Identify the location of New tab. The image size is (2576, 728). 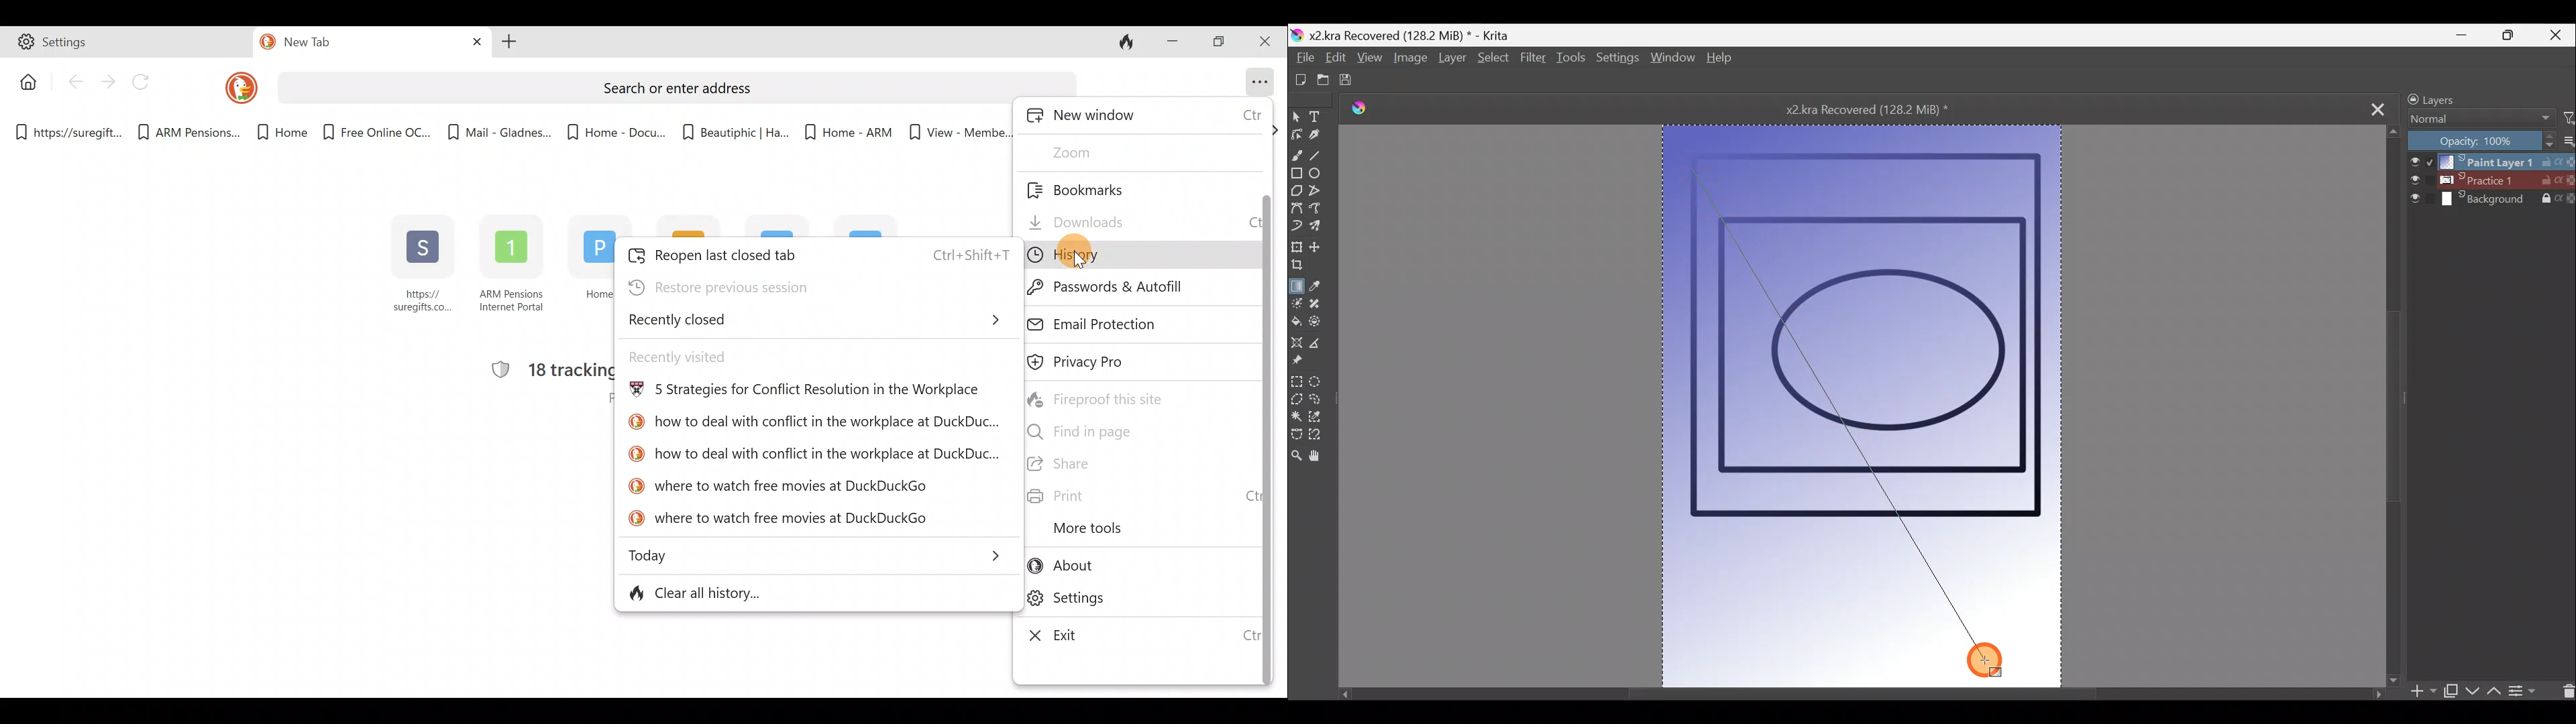
(343, 44).